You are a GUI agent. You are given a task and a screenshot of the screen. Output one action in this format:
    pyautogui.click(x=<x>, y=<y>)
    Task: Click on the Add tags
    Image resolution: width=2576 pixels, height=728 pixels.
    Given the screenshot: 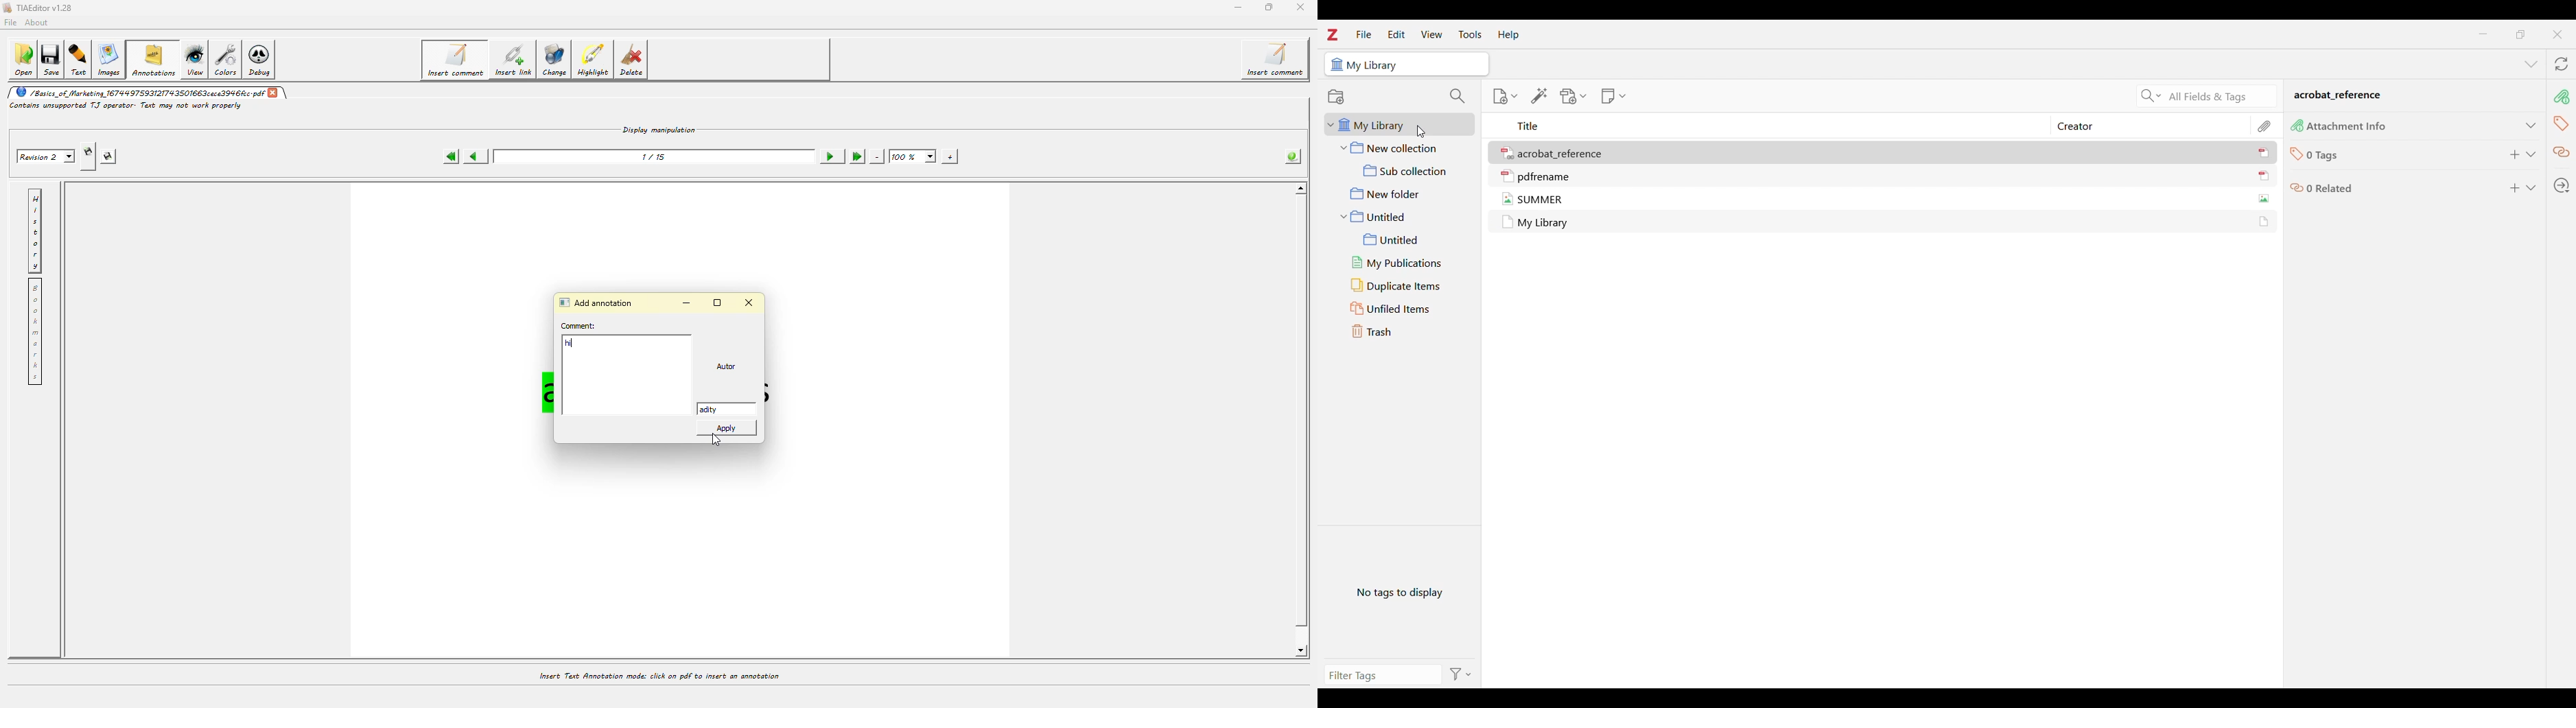 What is the action you would take?
    pyautogui.click(x=2516, y=155)
    